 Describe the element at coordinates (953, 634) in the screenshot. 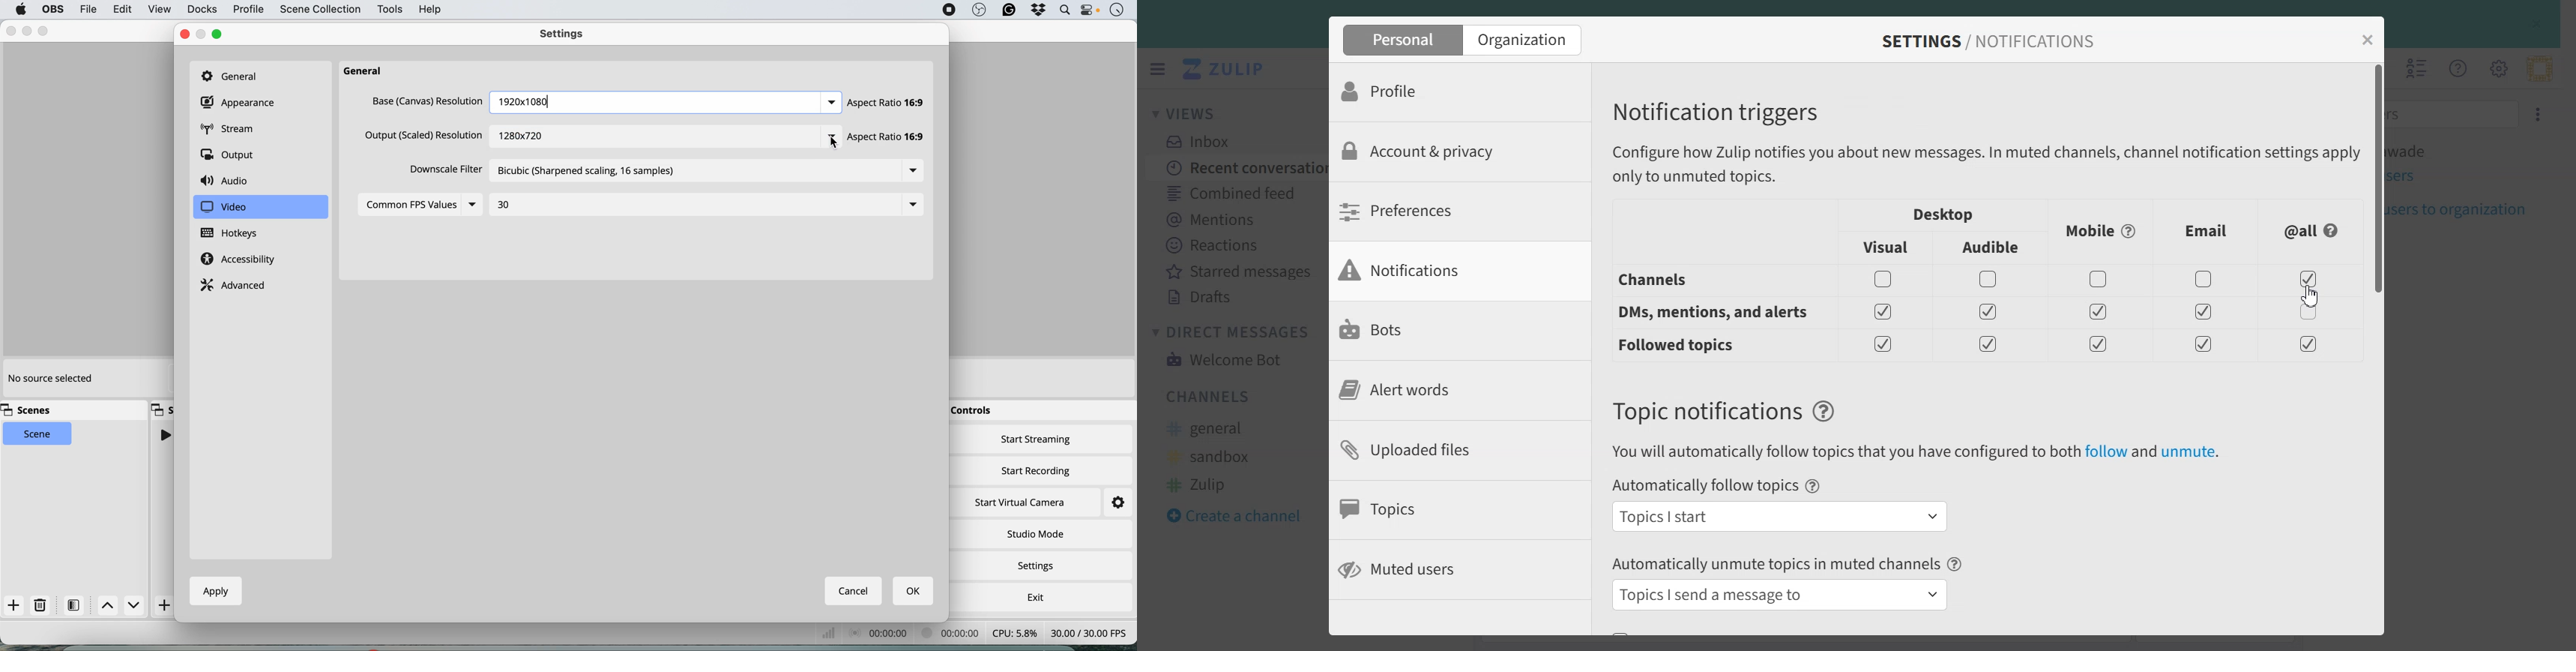

I see `video recording timestamp` at that location.